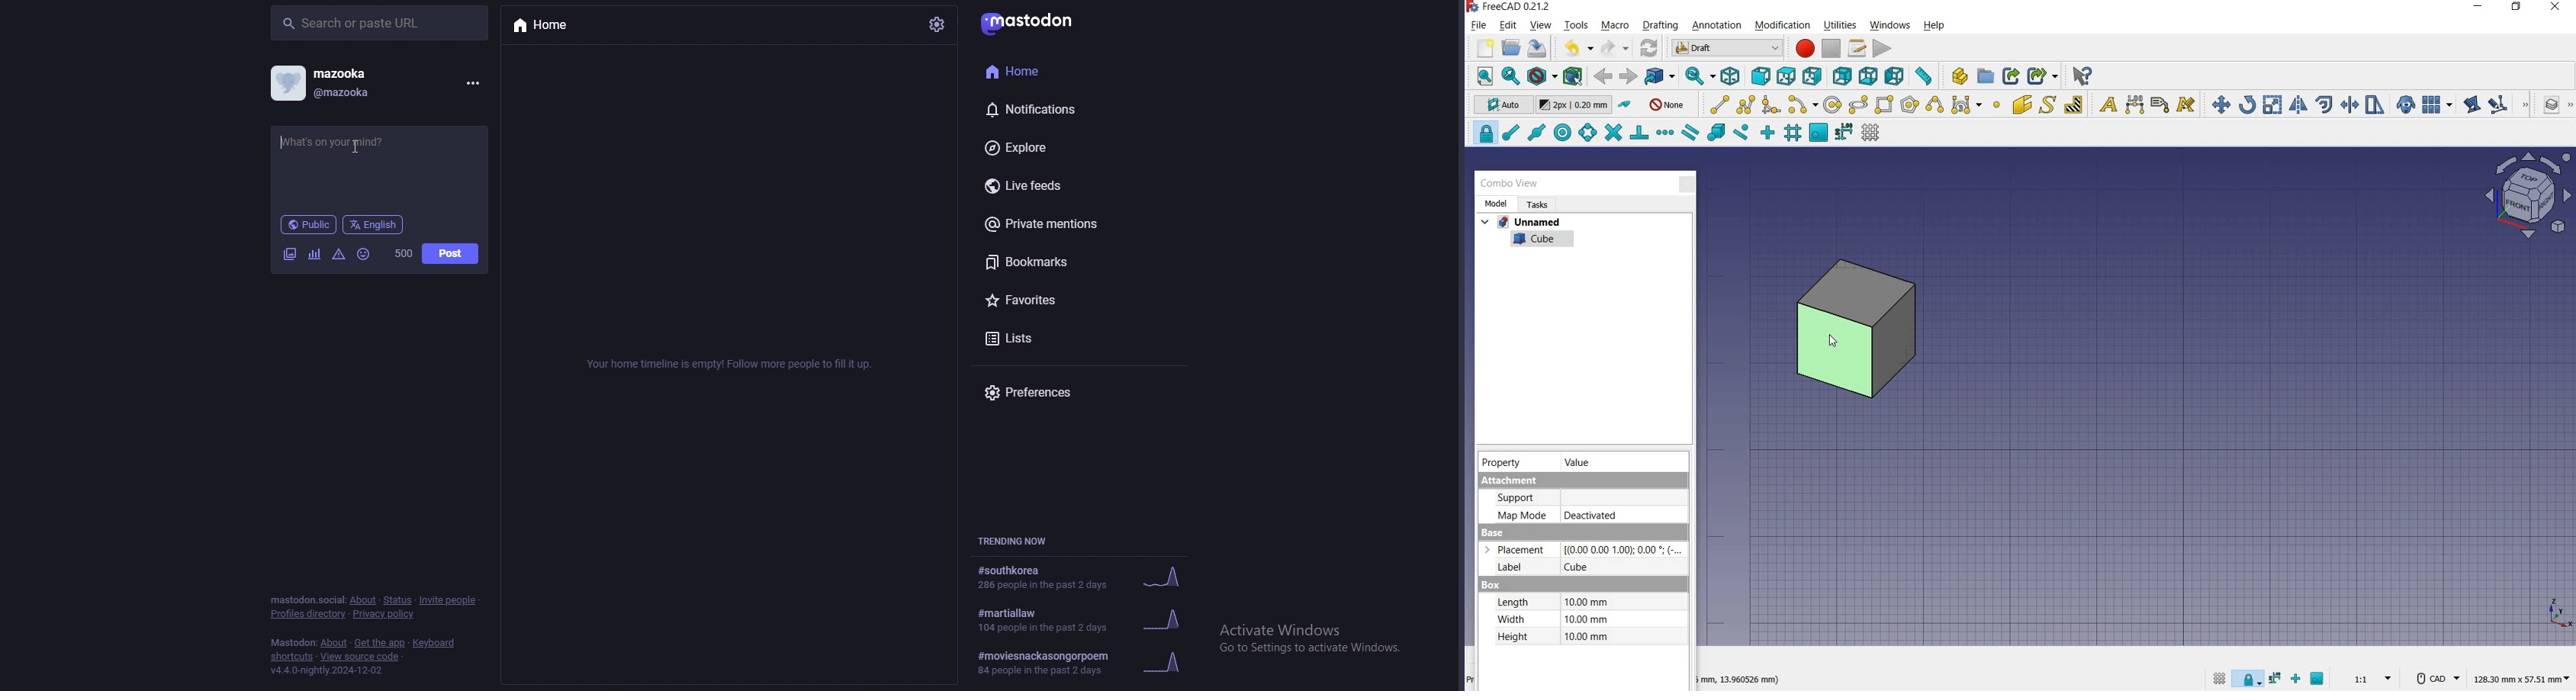  Describe the element at coordinates (1890, 25) in the screenshot. I see `windows` at that location.